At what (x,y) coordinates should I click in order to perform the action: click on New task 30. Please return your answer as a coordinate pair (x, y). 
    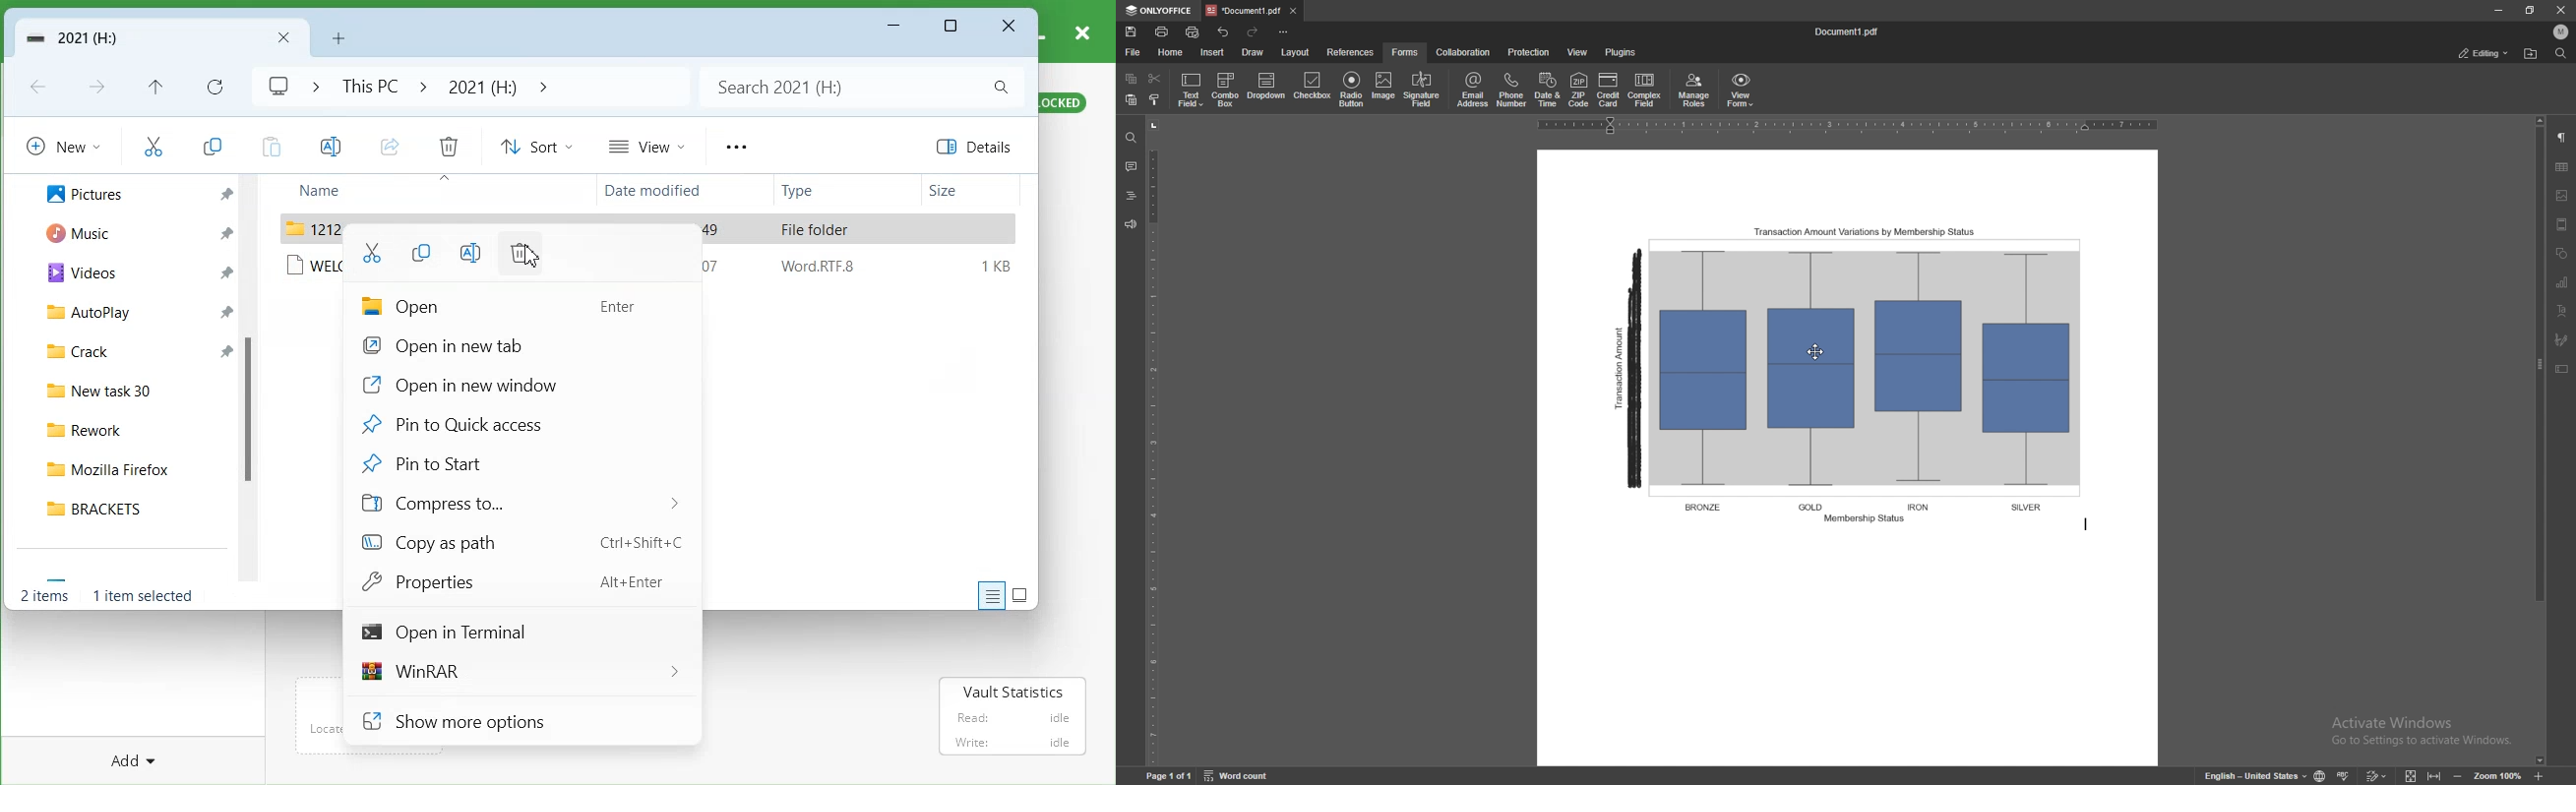
    Looking at the image, I should click on (134, 392).